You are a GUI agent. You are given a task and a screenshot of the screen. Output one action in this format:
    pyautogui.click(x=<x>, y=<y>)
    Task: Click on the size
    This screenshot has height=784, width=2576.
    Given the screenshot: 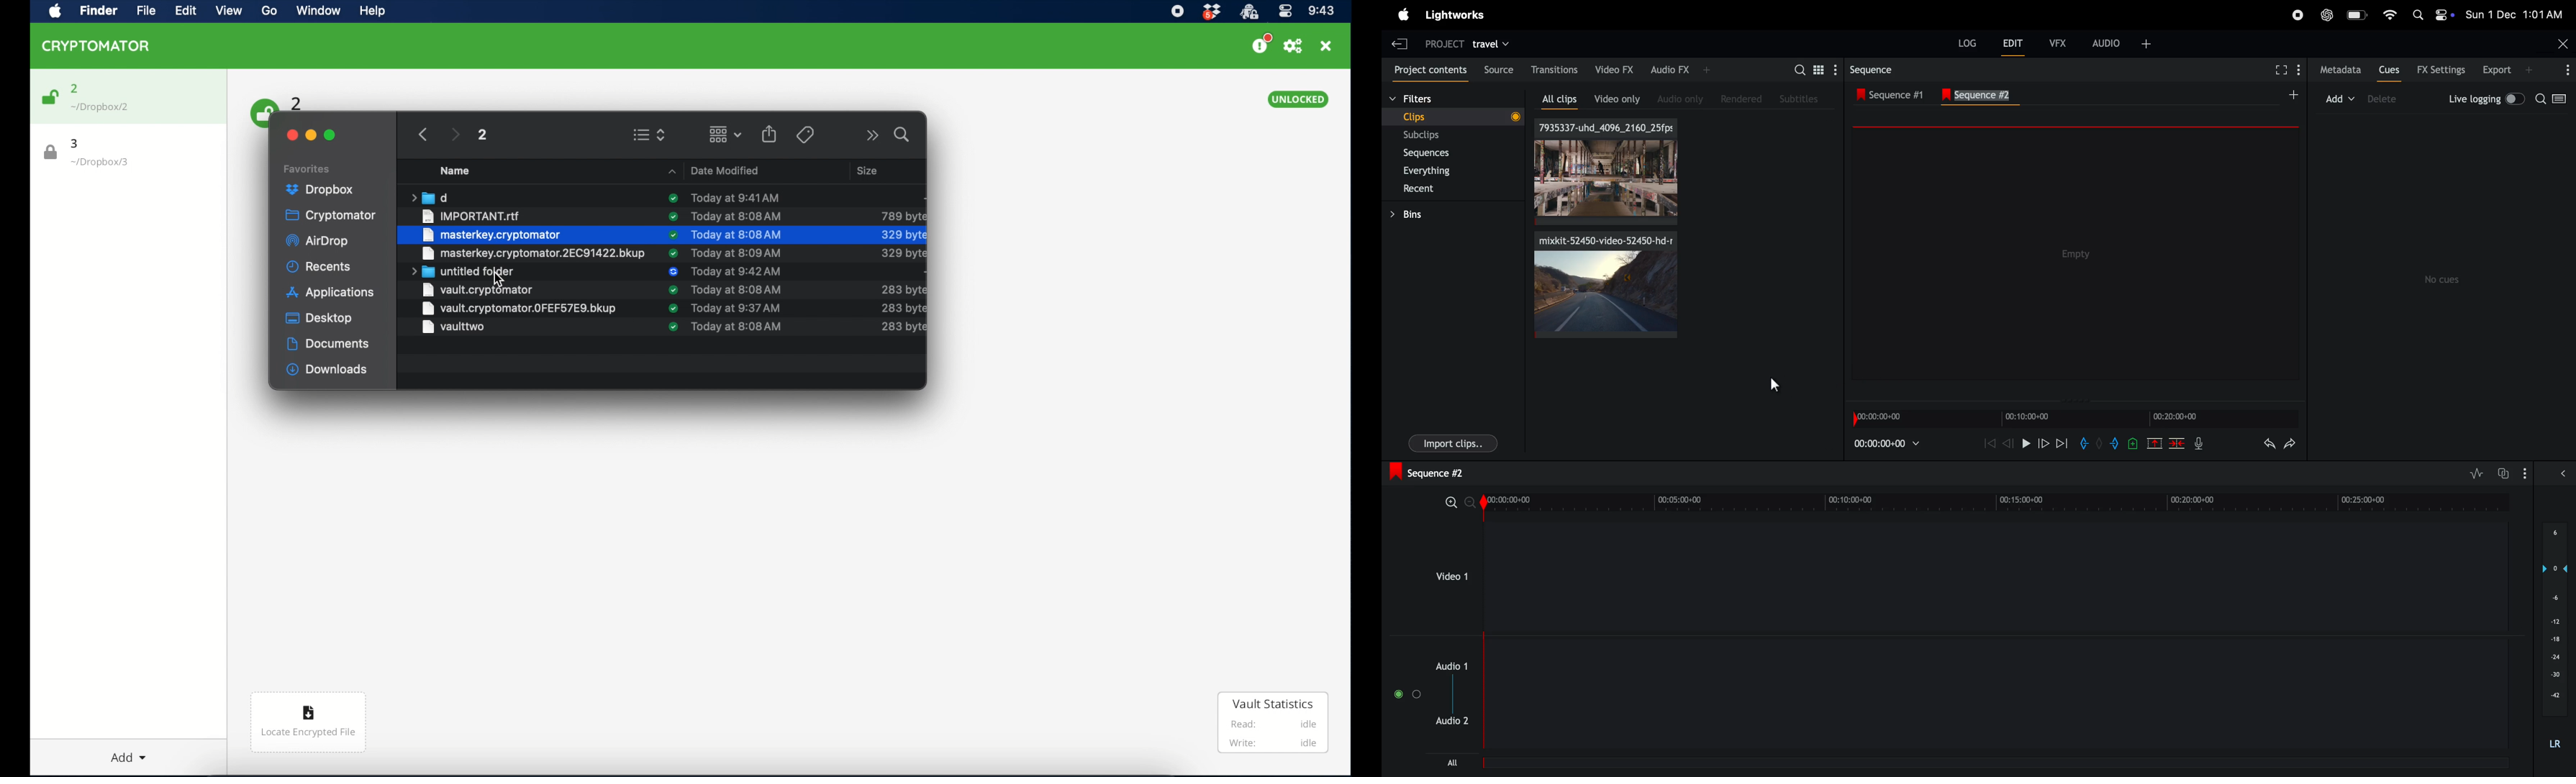 What is the action you would take?
    pyautogui.click(x=902, y=272)
    